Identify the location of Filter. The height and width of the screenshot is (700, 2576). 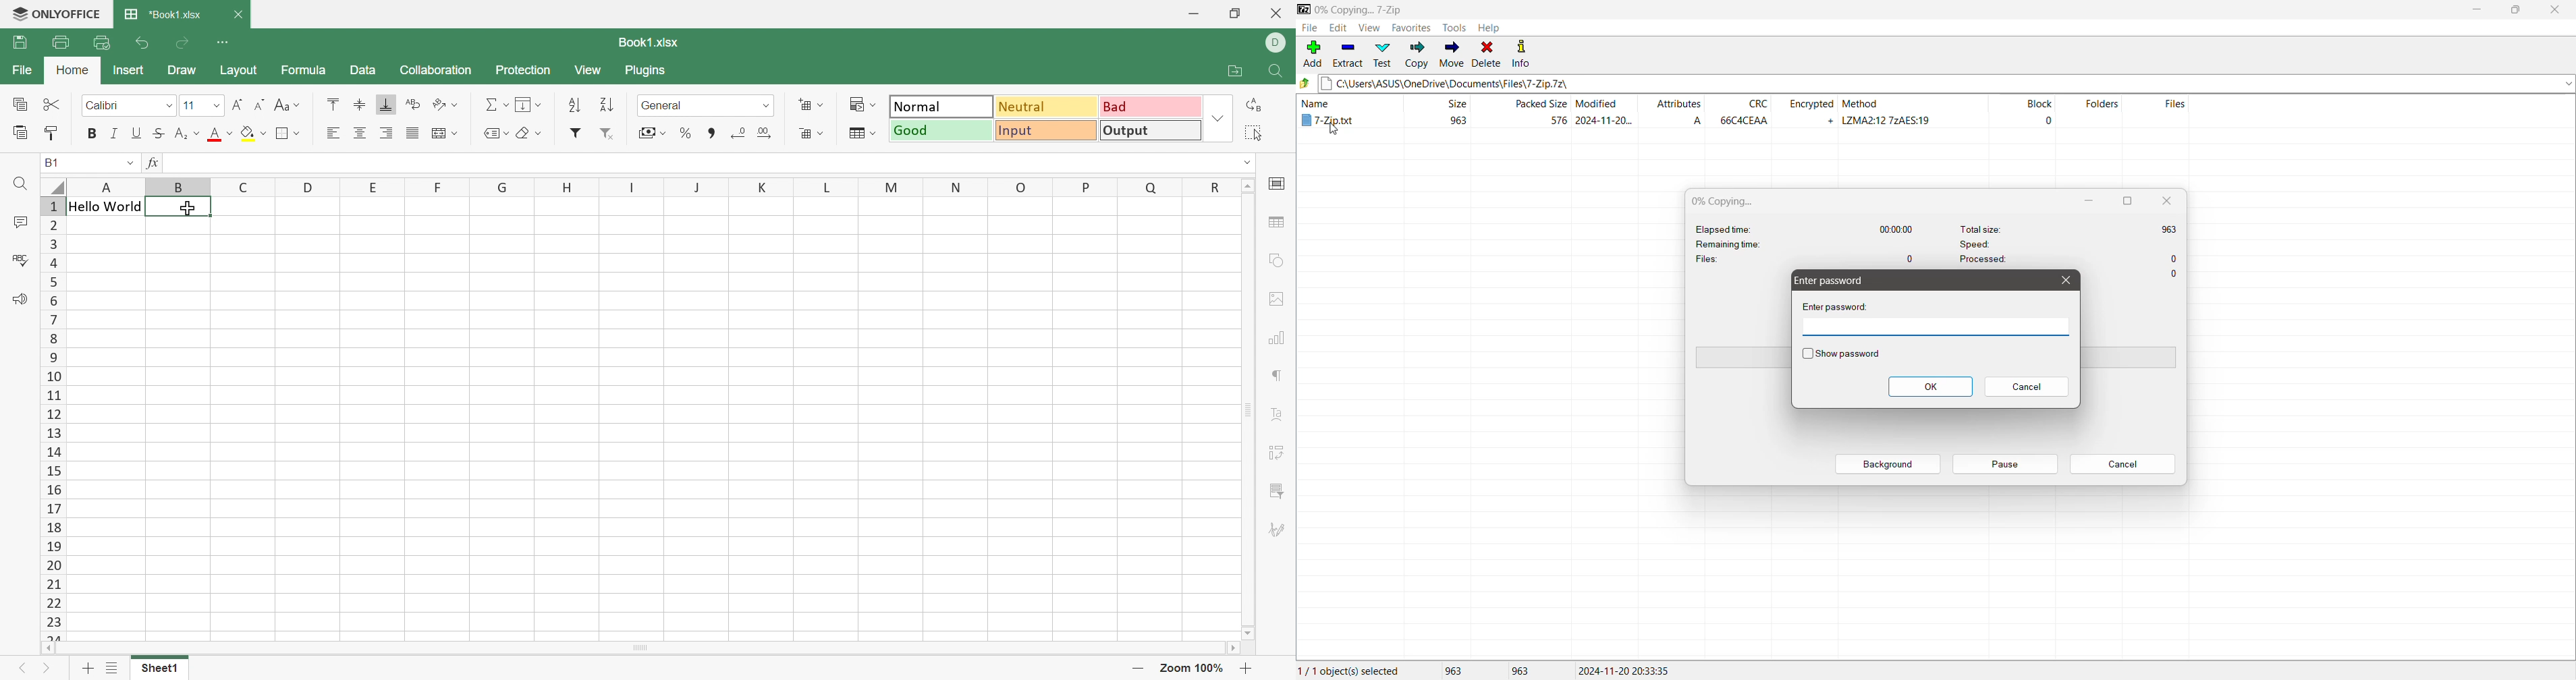
(575, 134).